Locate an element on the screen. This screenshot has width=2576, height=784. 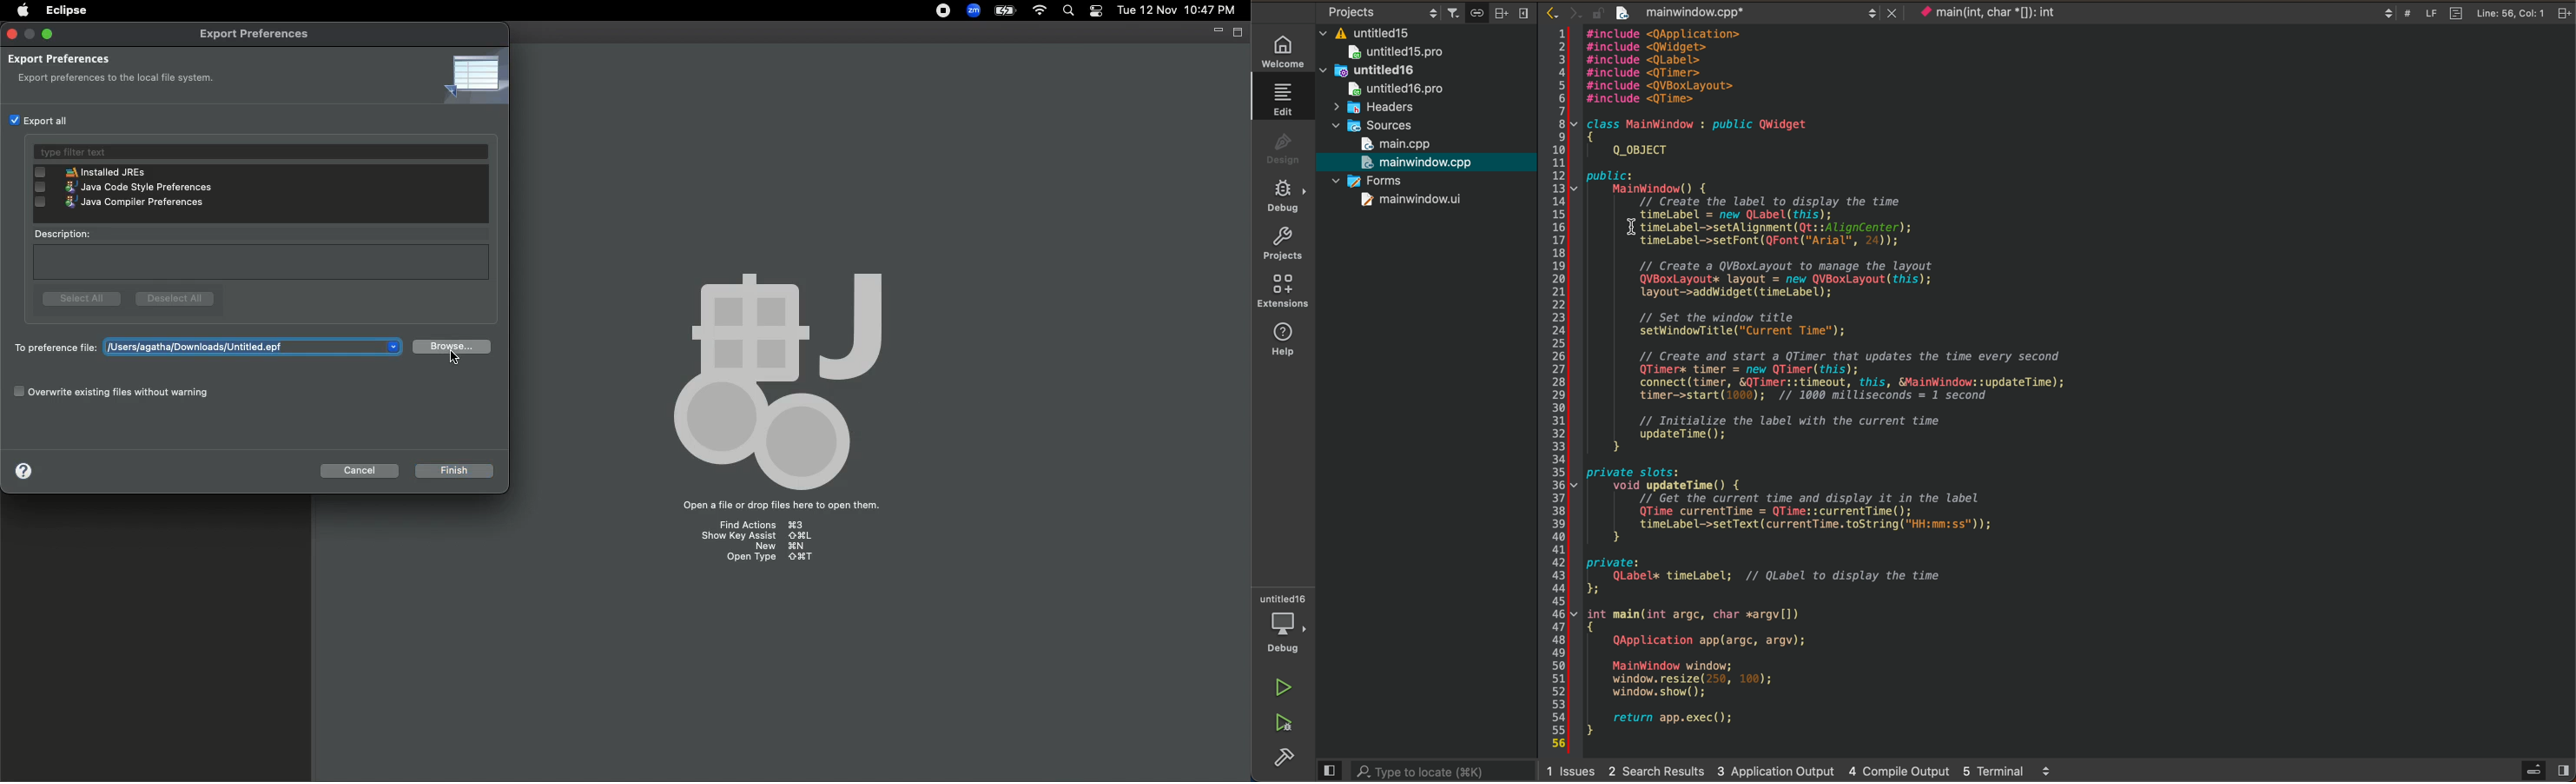
lock/unlock is located at coordinates (1599, 13).